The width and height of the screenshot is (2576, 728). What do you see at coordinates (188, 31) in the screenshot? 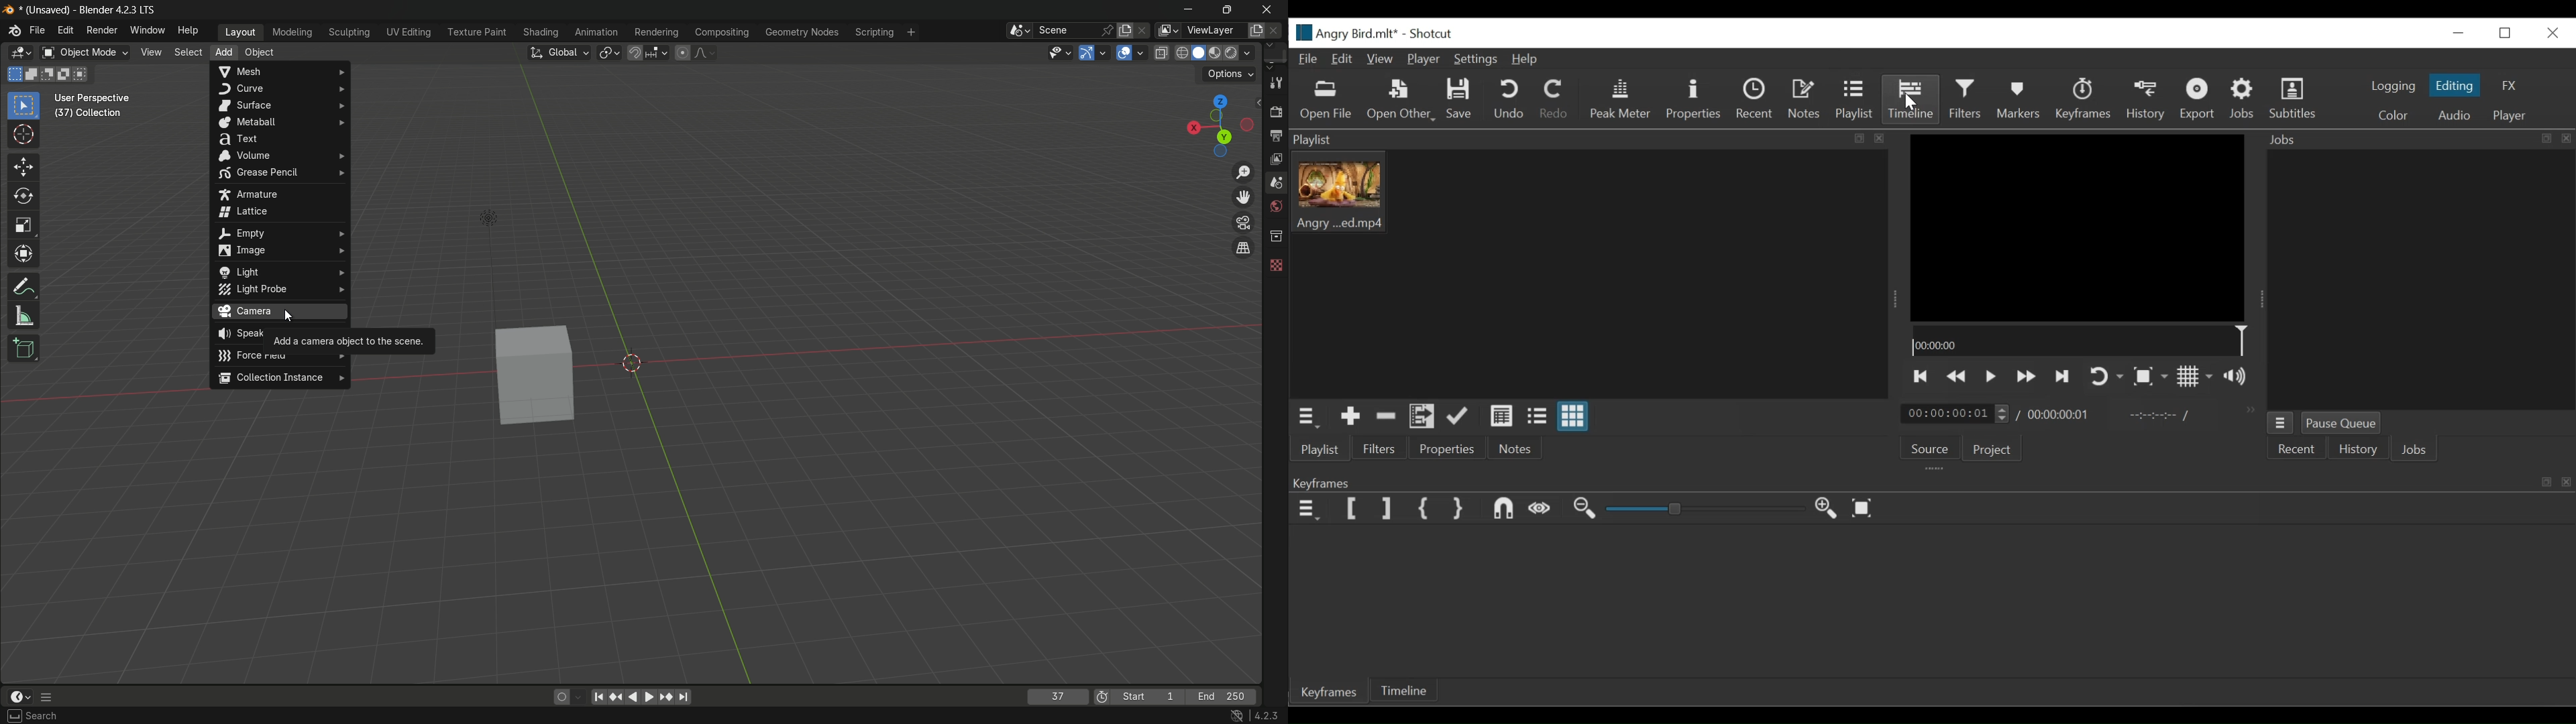
I see `help menu` at bounding box center [188, 31].